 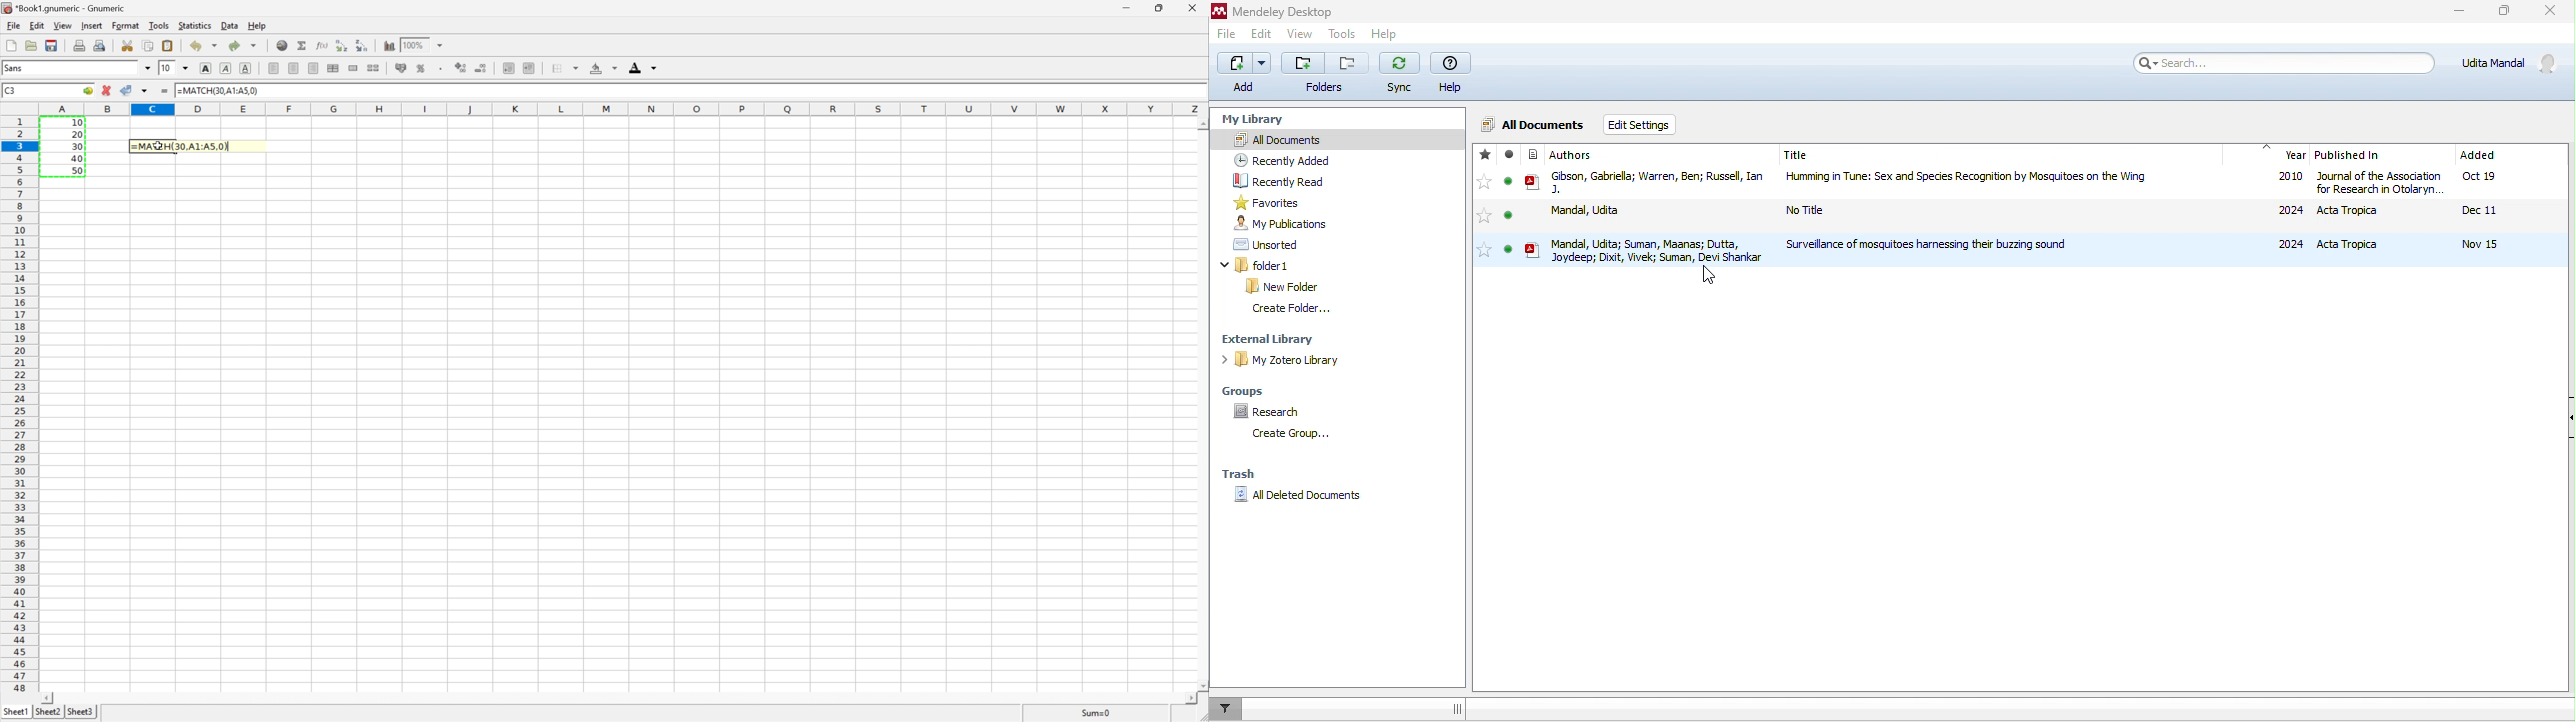 I want to click on 30, so click(x=77, y=146).